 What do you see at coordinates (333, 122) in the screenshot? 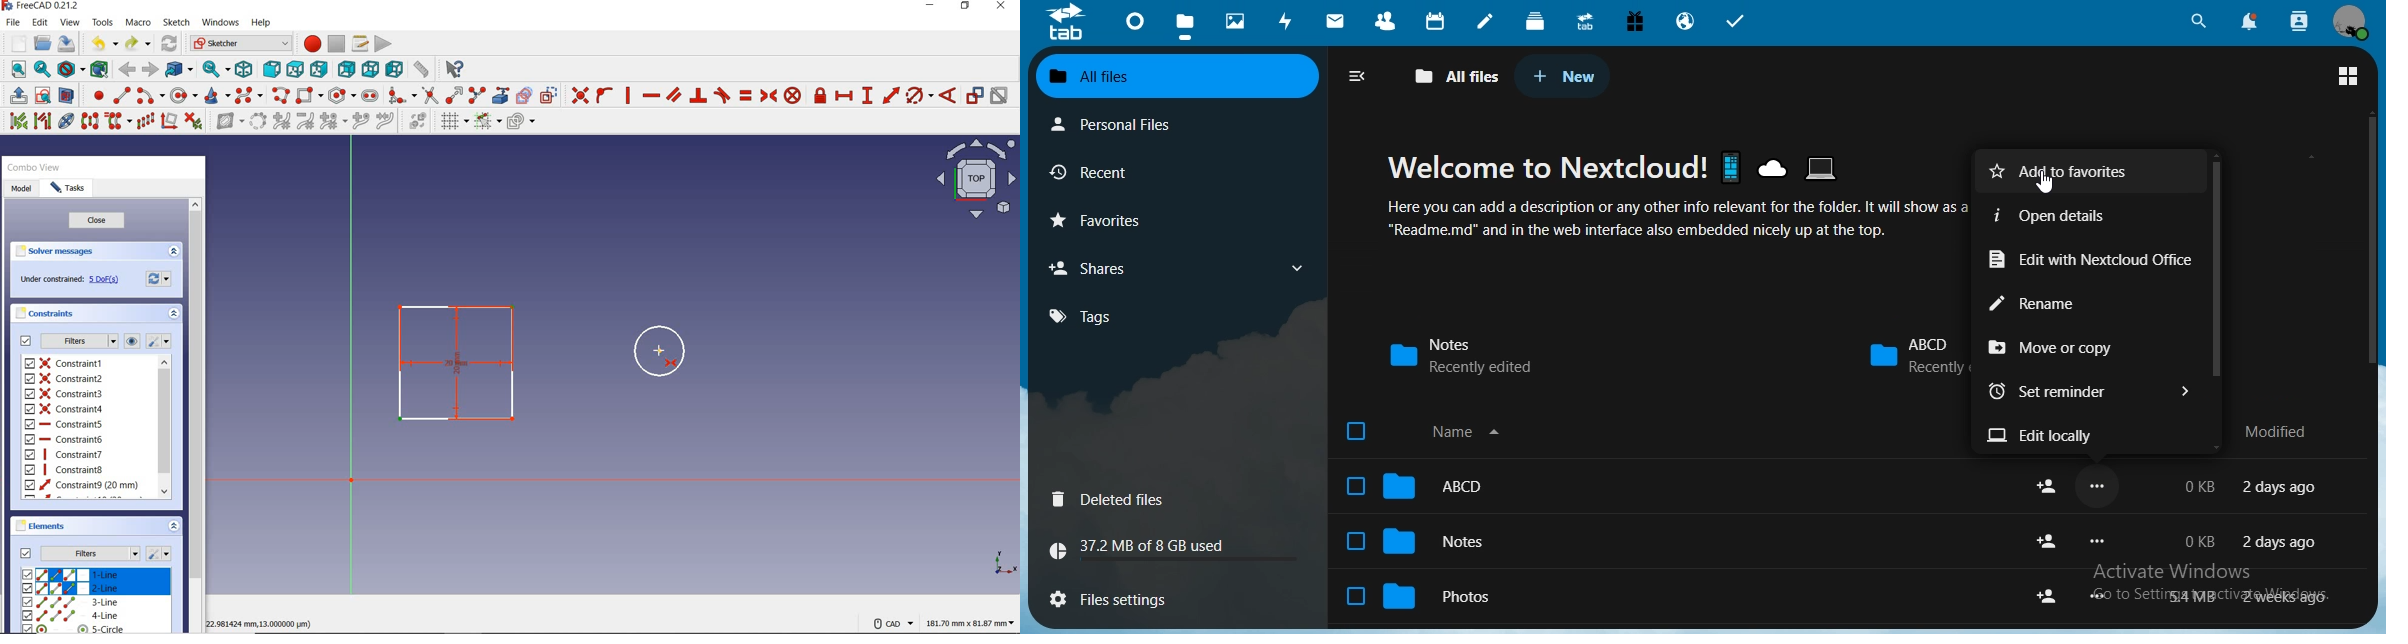
I see `modify knot multiplicity` at bounding box center [333, 122].